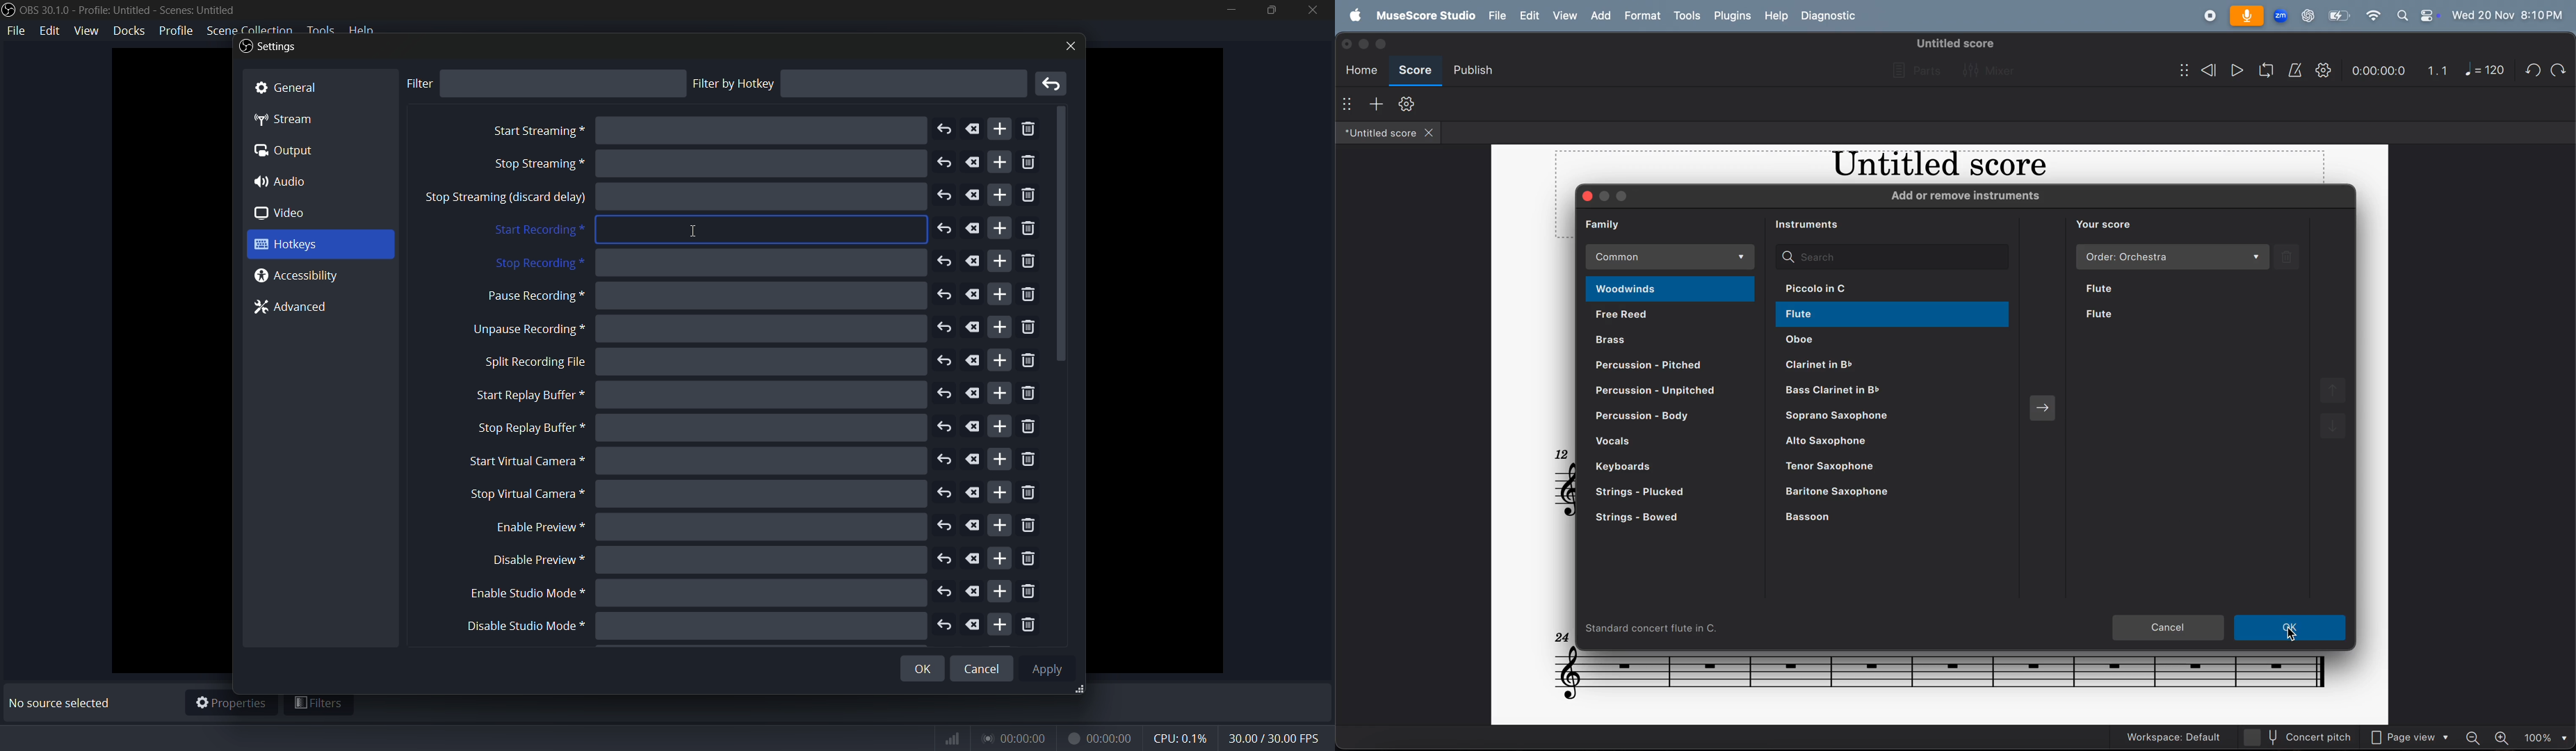  What do you see at coordinates (2128, 286) in the screenshot?
I see `flute` at bounding box center [2128, 286].